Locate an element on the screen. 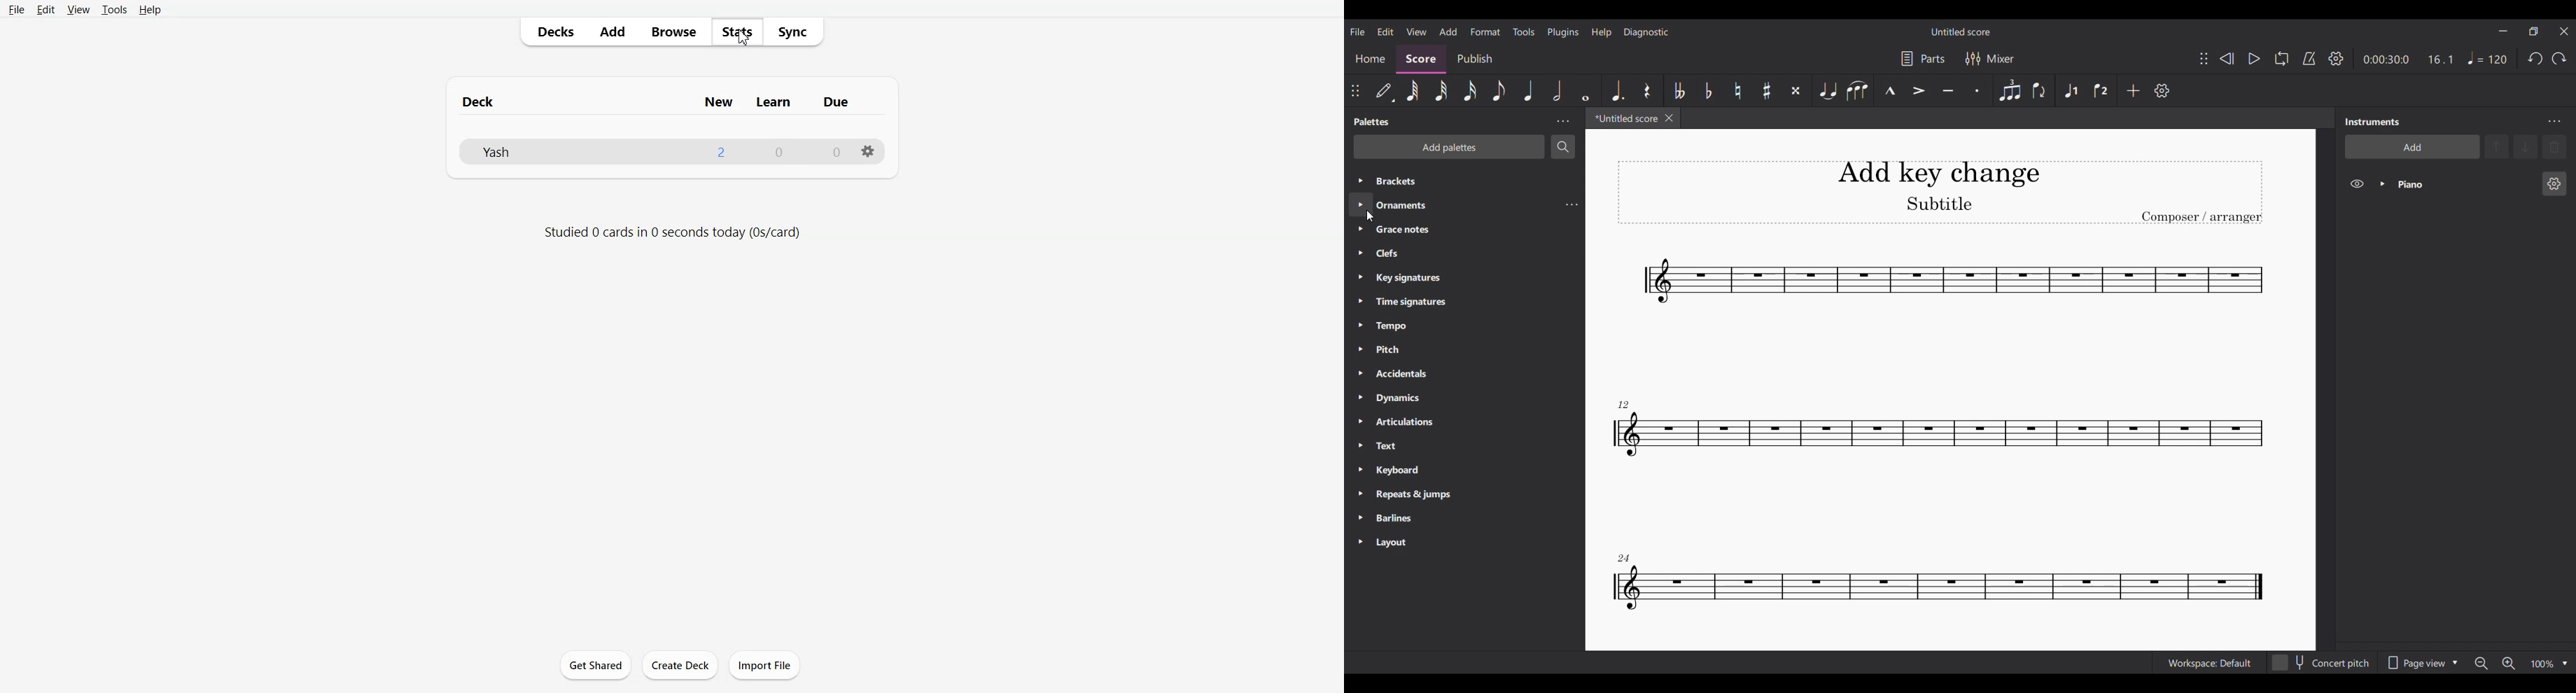 The height and width of the screenshot is (700, 2576). View menu is located at coordinates (1416, 31).